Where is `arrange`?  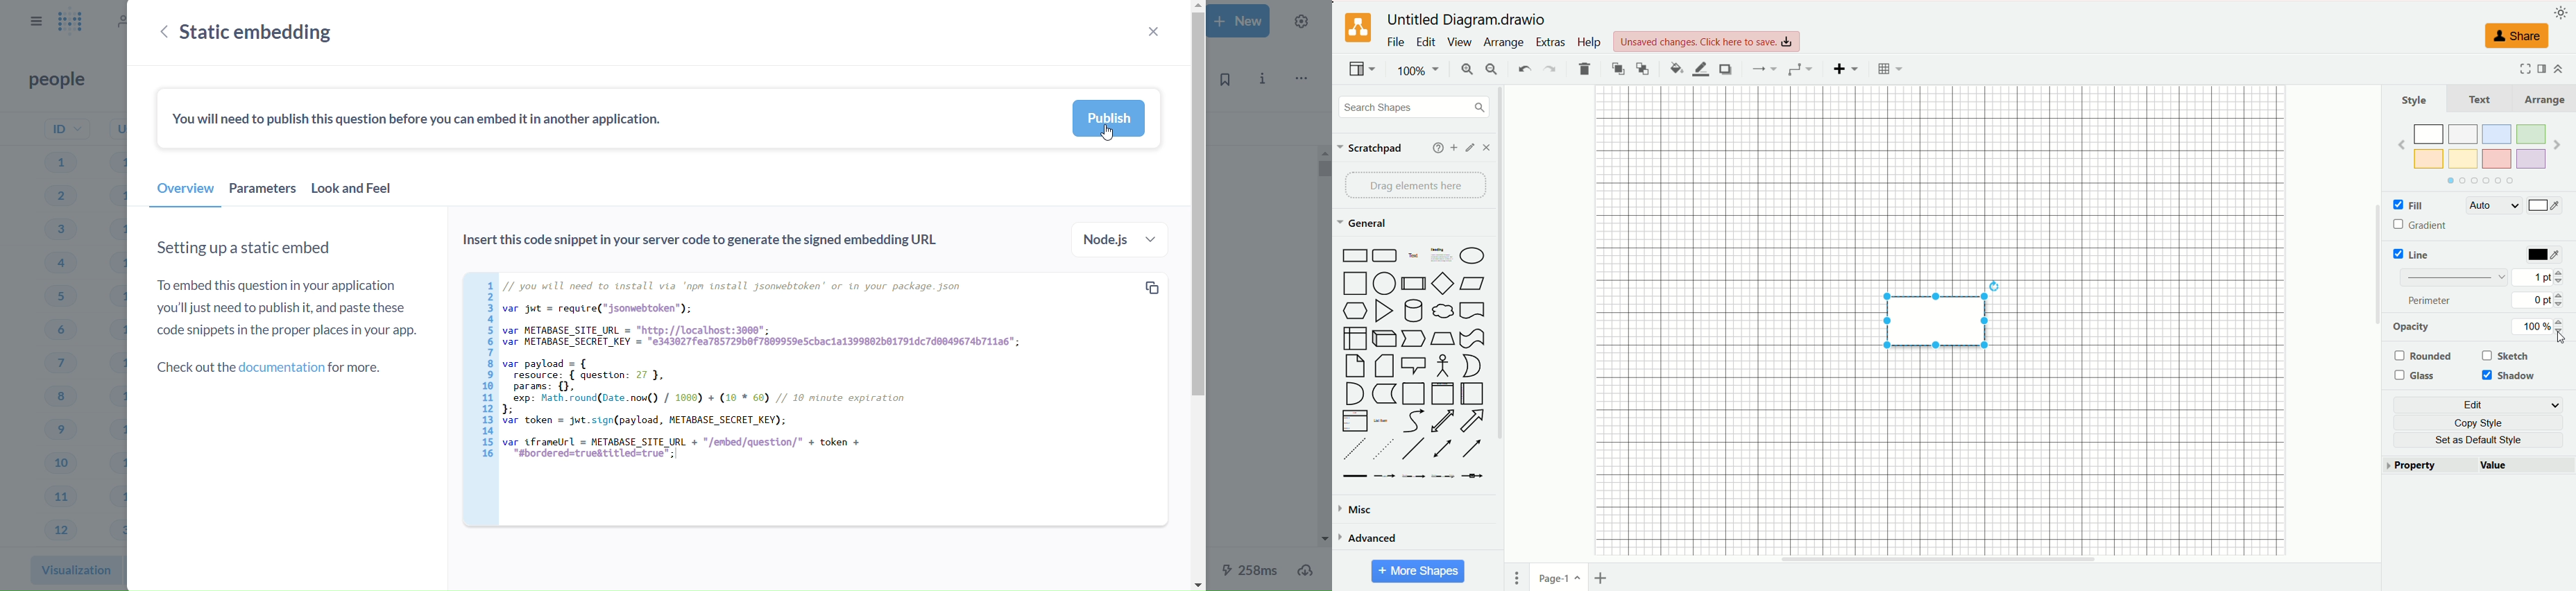
arrange is located at coordinates (1505, 43).